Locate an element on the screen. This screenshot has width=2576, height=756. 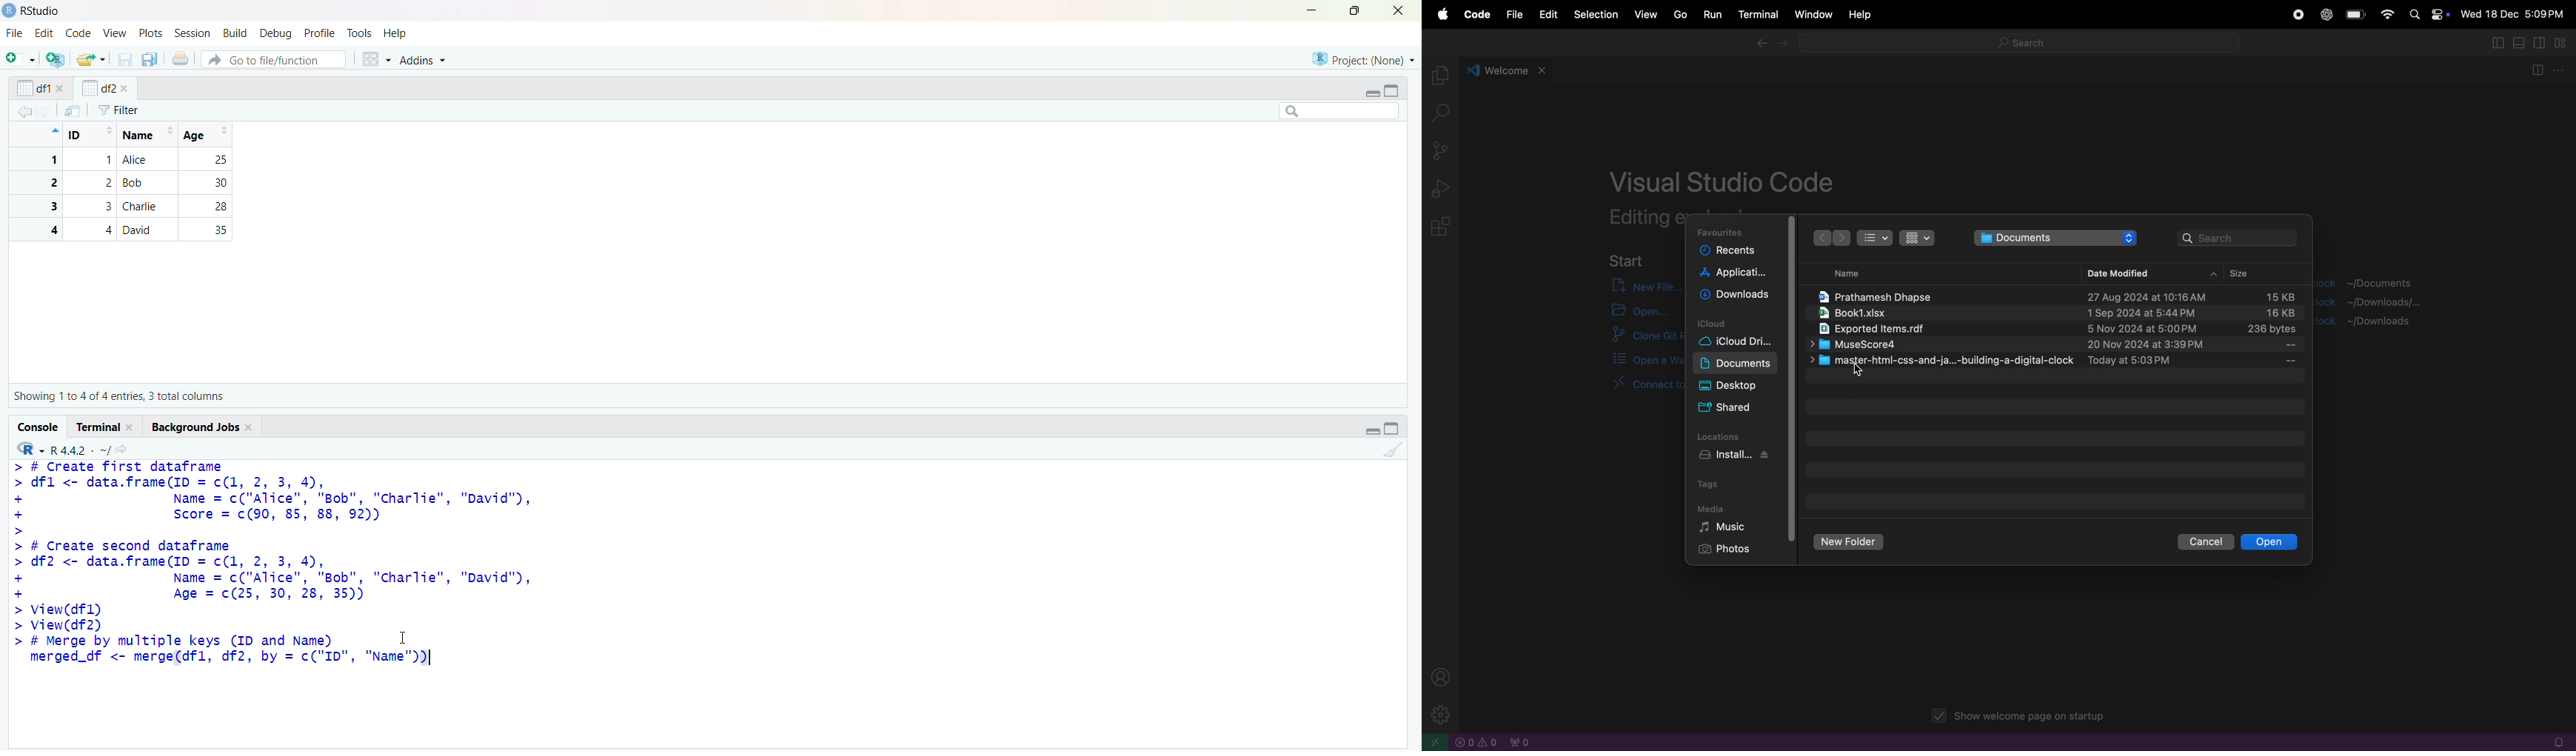
Collapse/expand  is located at coordinates (1372, 431).